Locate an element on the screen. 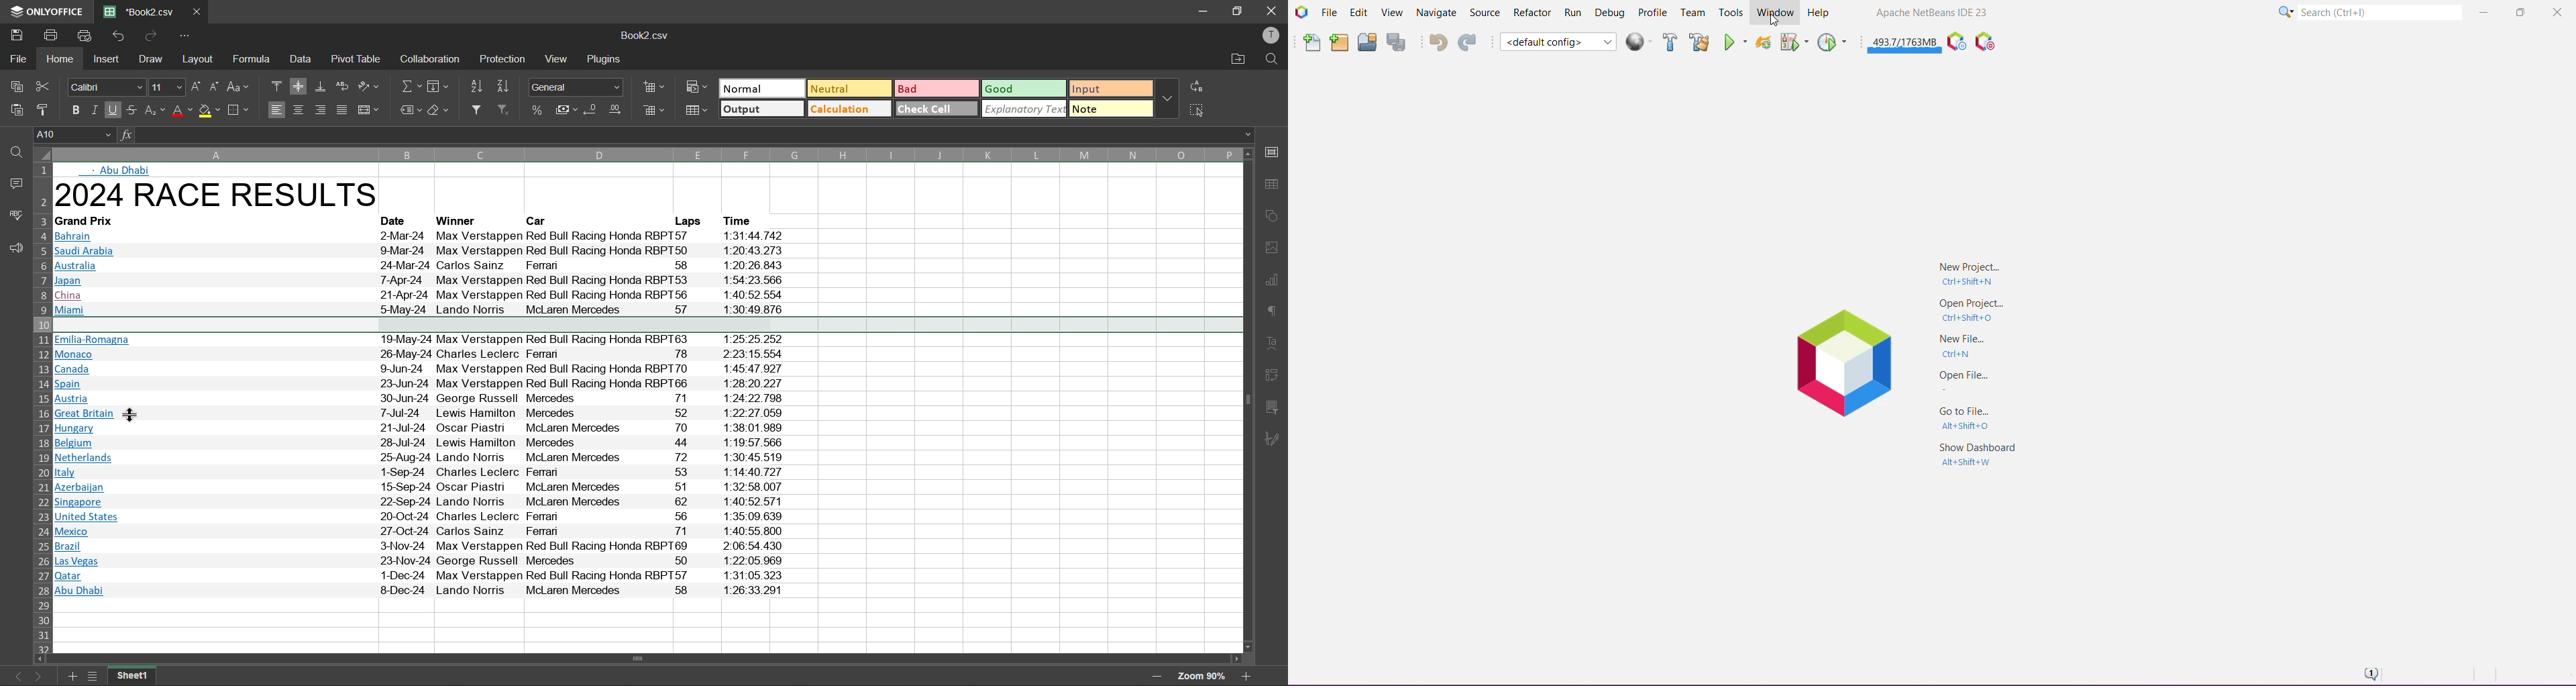  call settings is located at coordinates (1275, 152).